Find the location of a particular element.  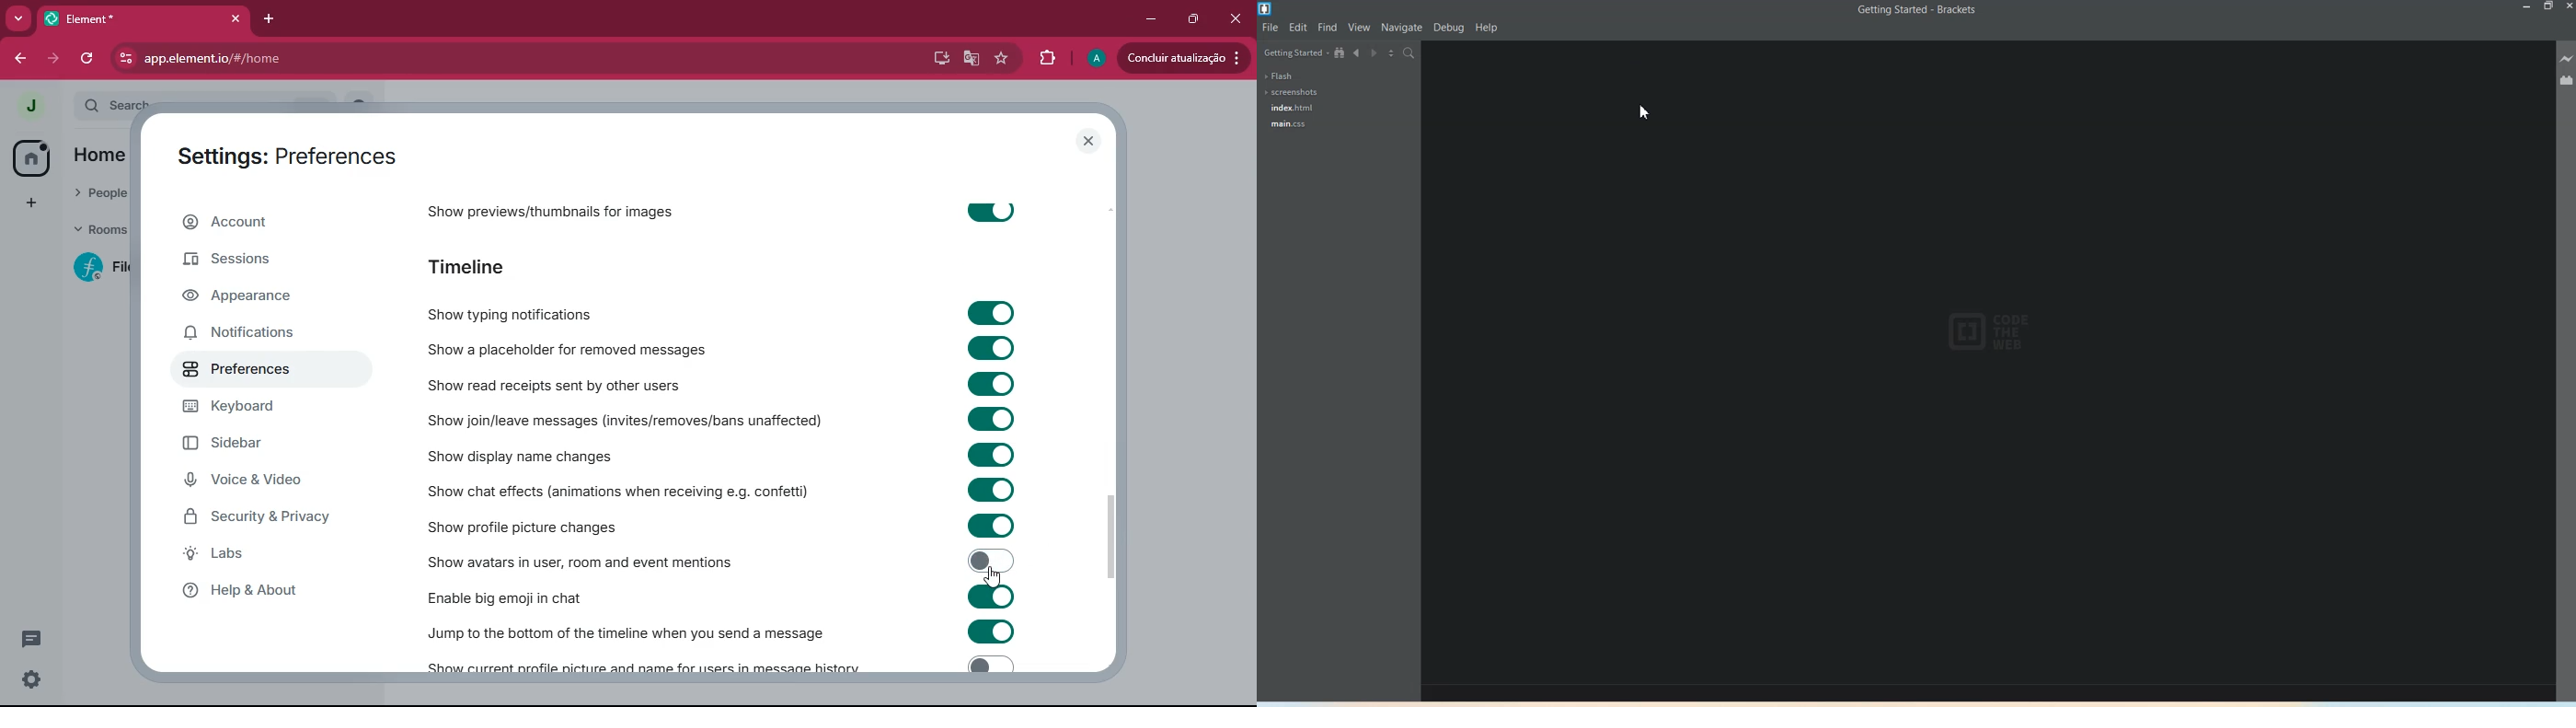

timeline is located at coordinates (477, 264).